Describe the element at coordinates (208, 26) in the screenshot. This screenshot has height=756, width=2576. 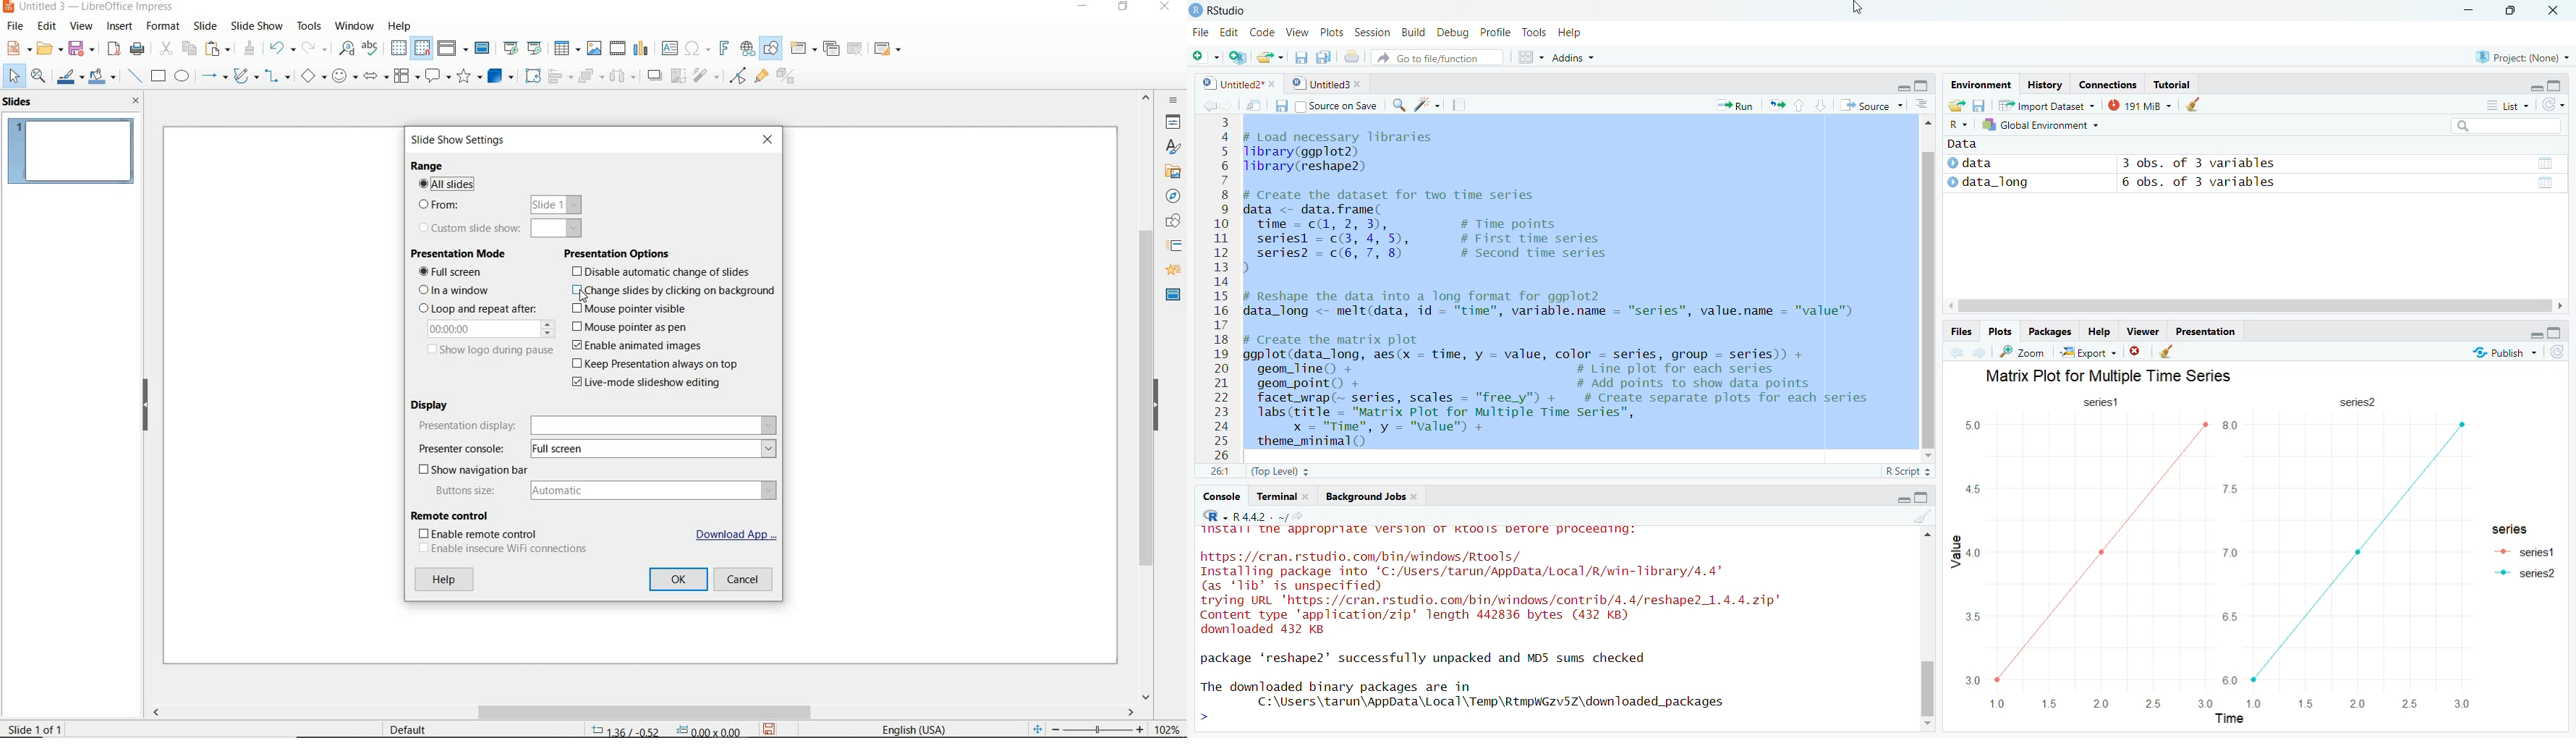
I see `SLIDE` at that location.